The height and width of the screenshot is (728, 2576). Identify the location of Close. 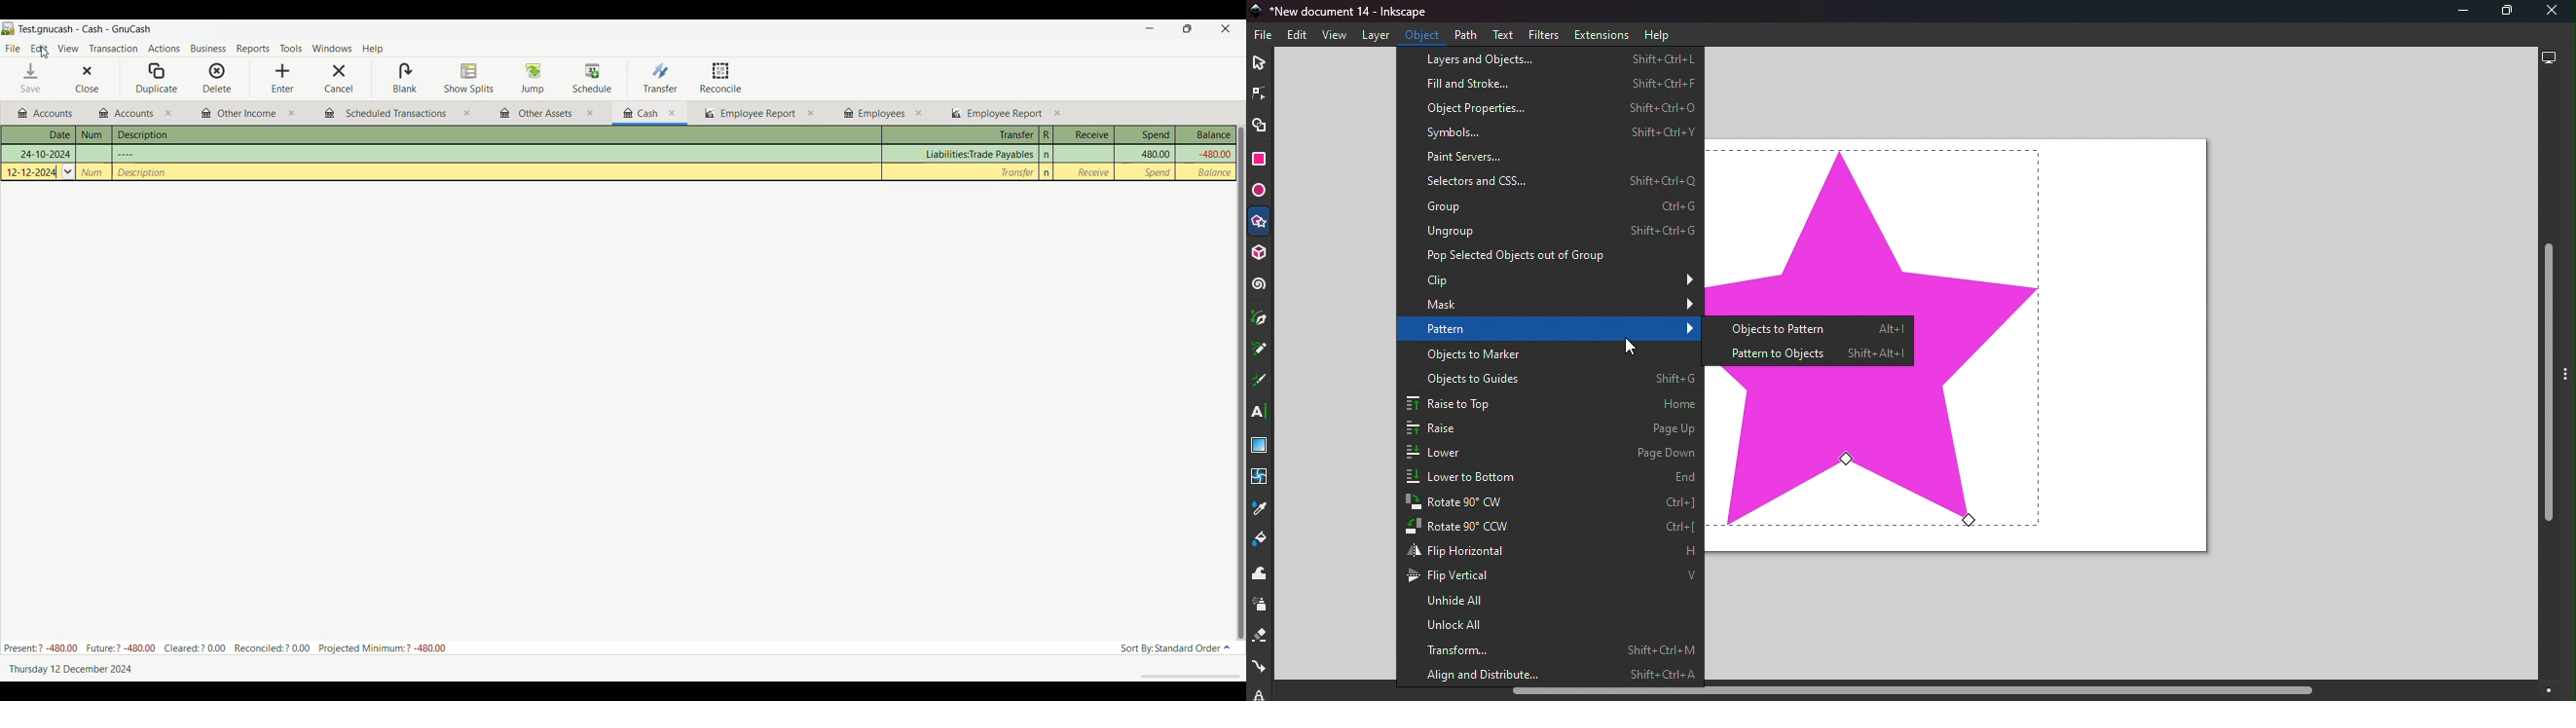
(86, 79).